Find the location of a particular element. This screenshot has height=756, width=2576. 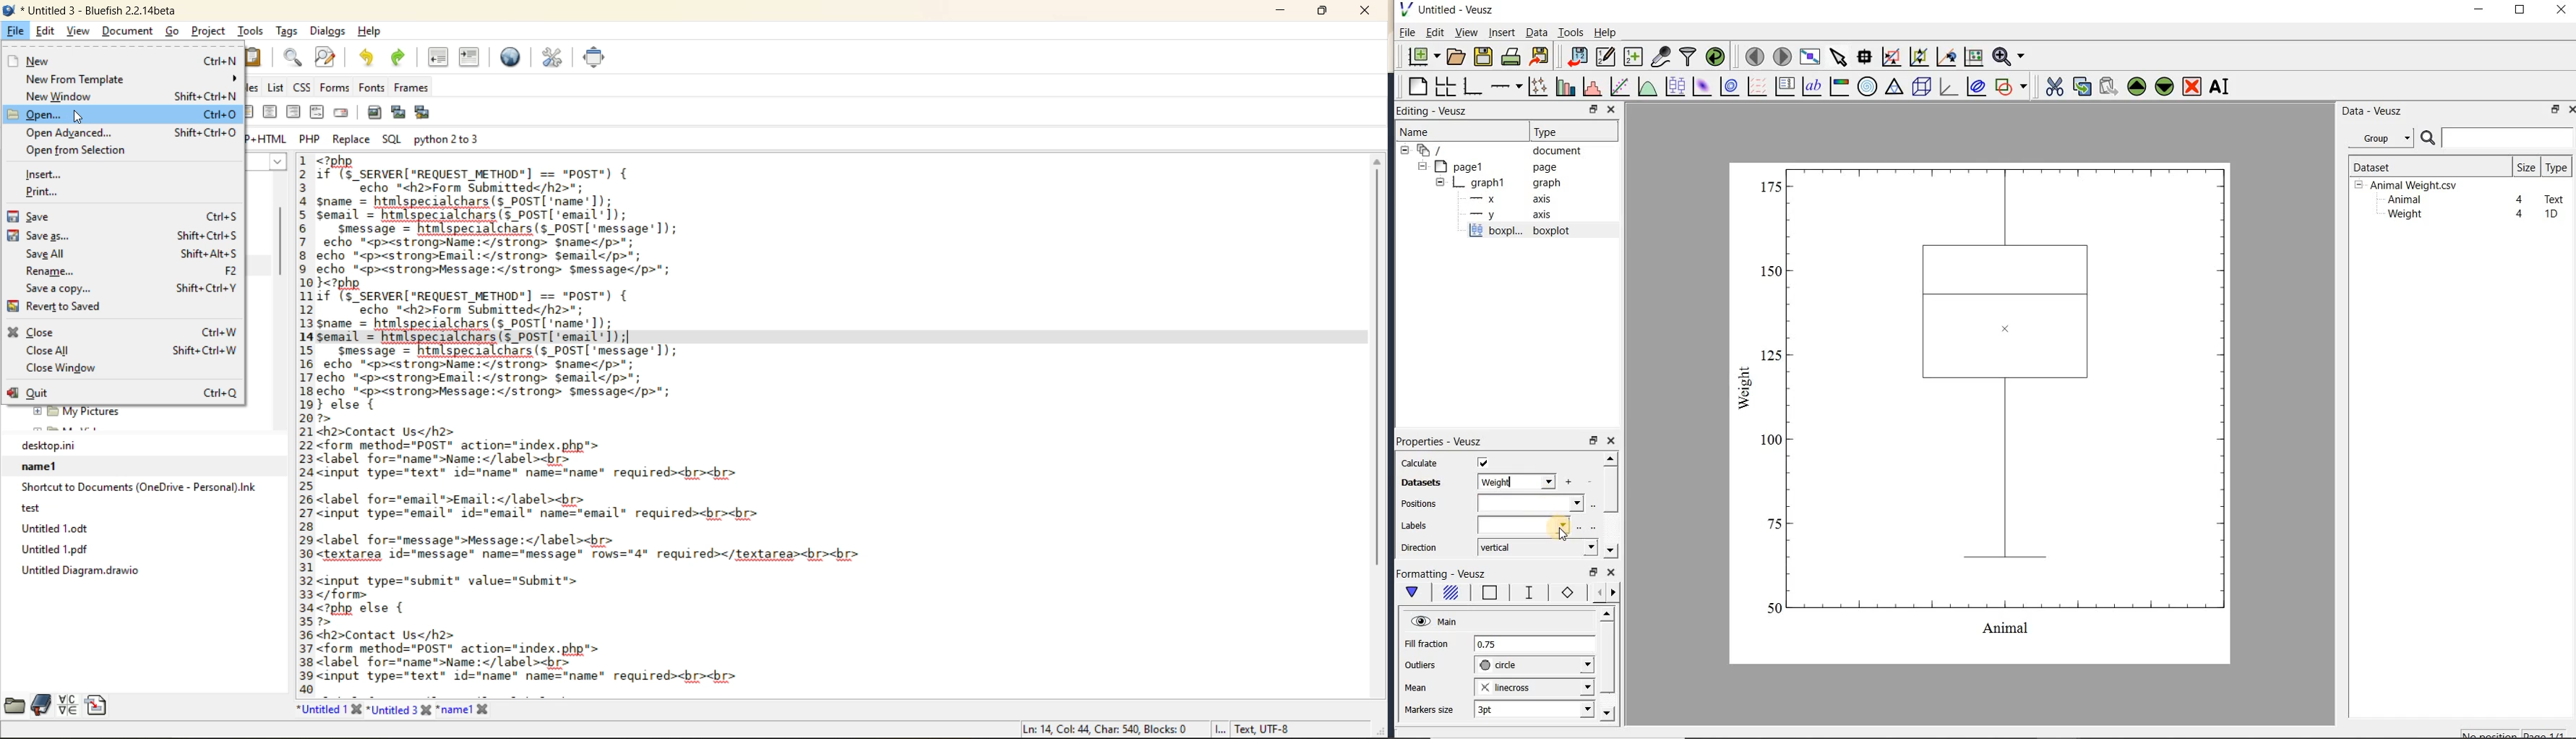

view is located at coordinates (79, 33).